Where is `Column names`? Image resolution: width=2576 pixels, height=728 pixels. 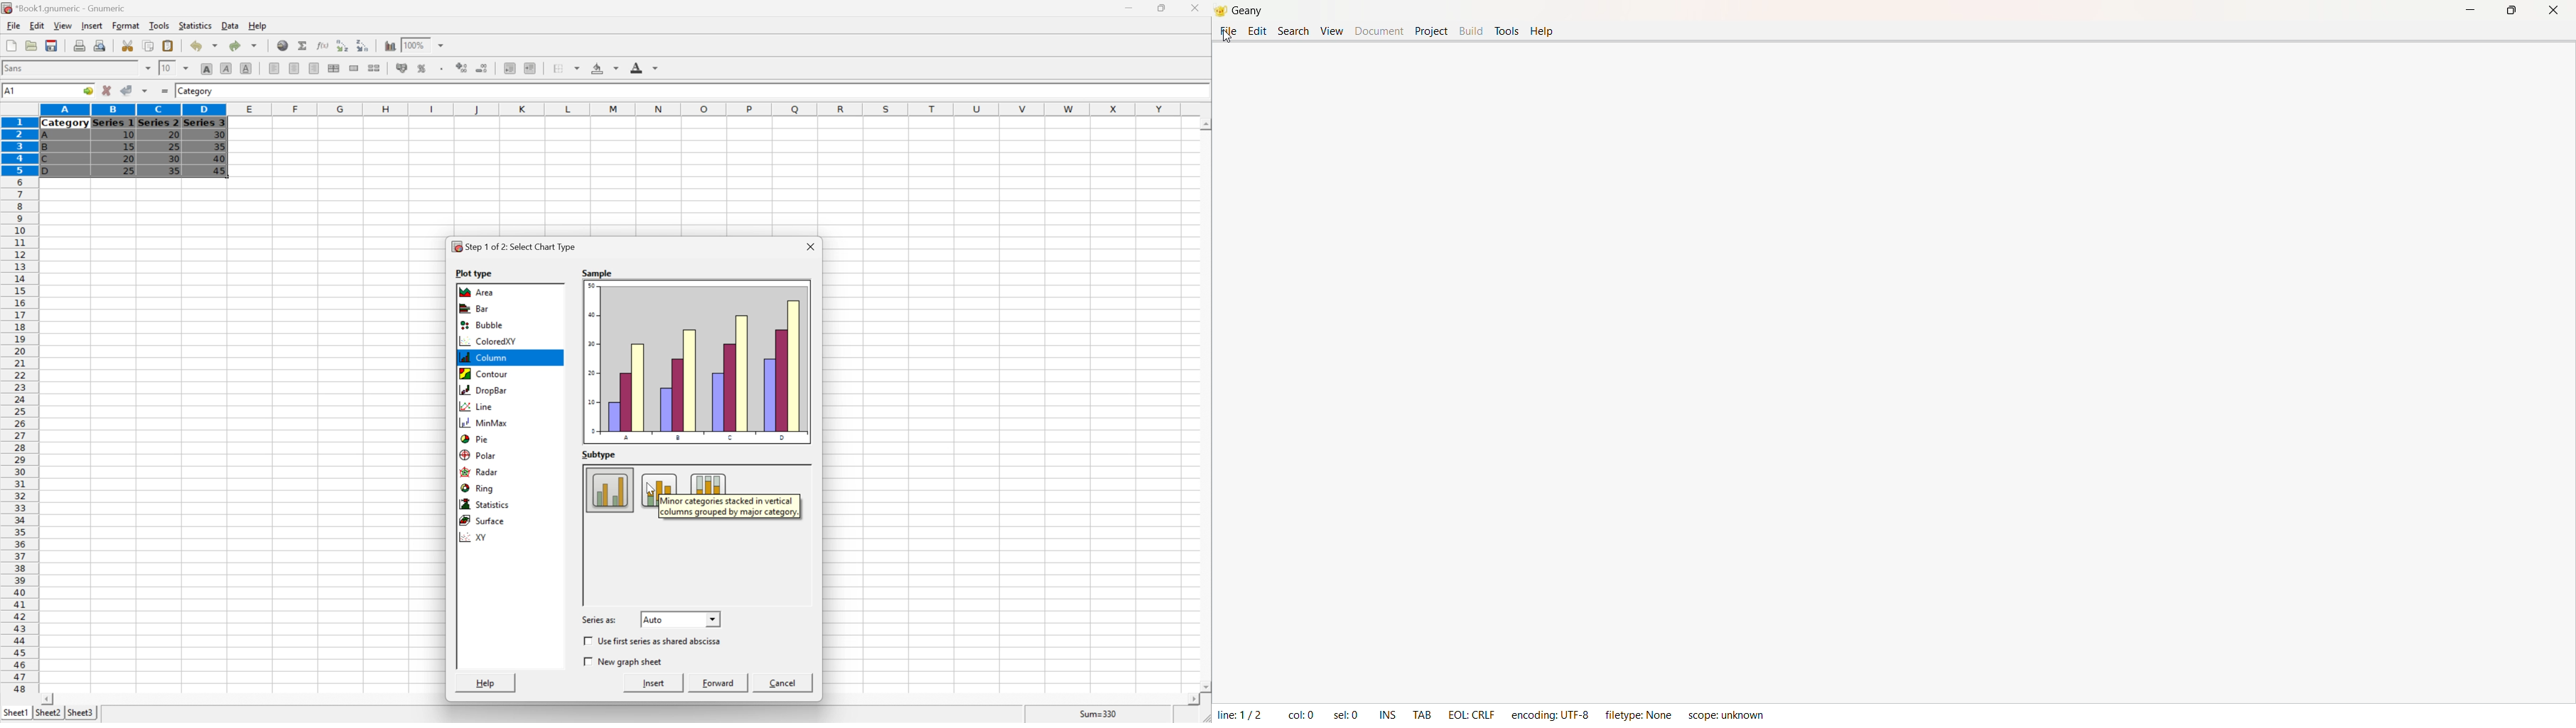
Column names is located at coordinates (614, 111).